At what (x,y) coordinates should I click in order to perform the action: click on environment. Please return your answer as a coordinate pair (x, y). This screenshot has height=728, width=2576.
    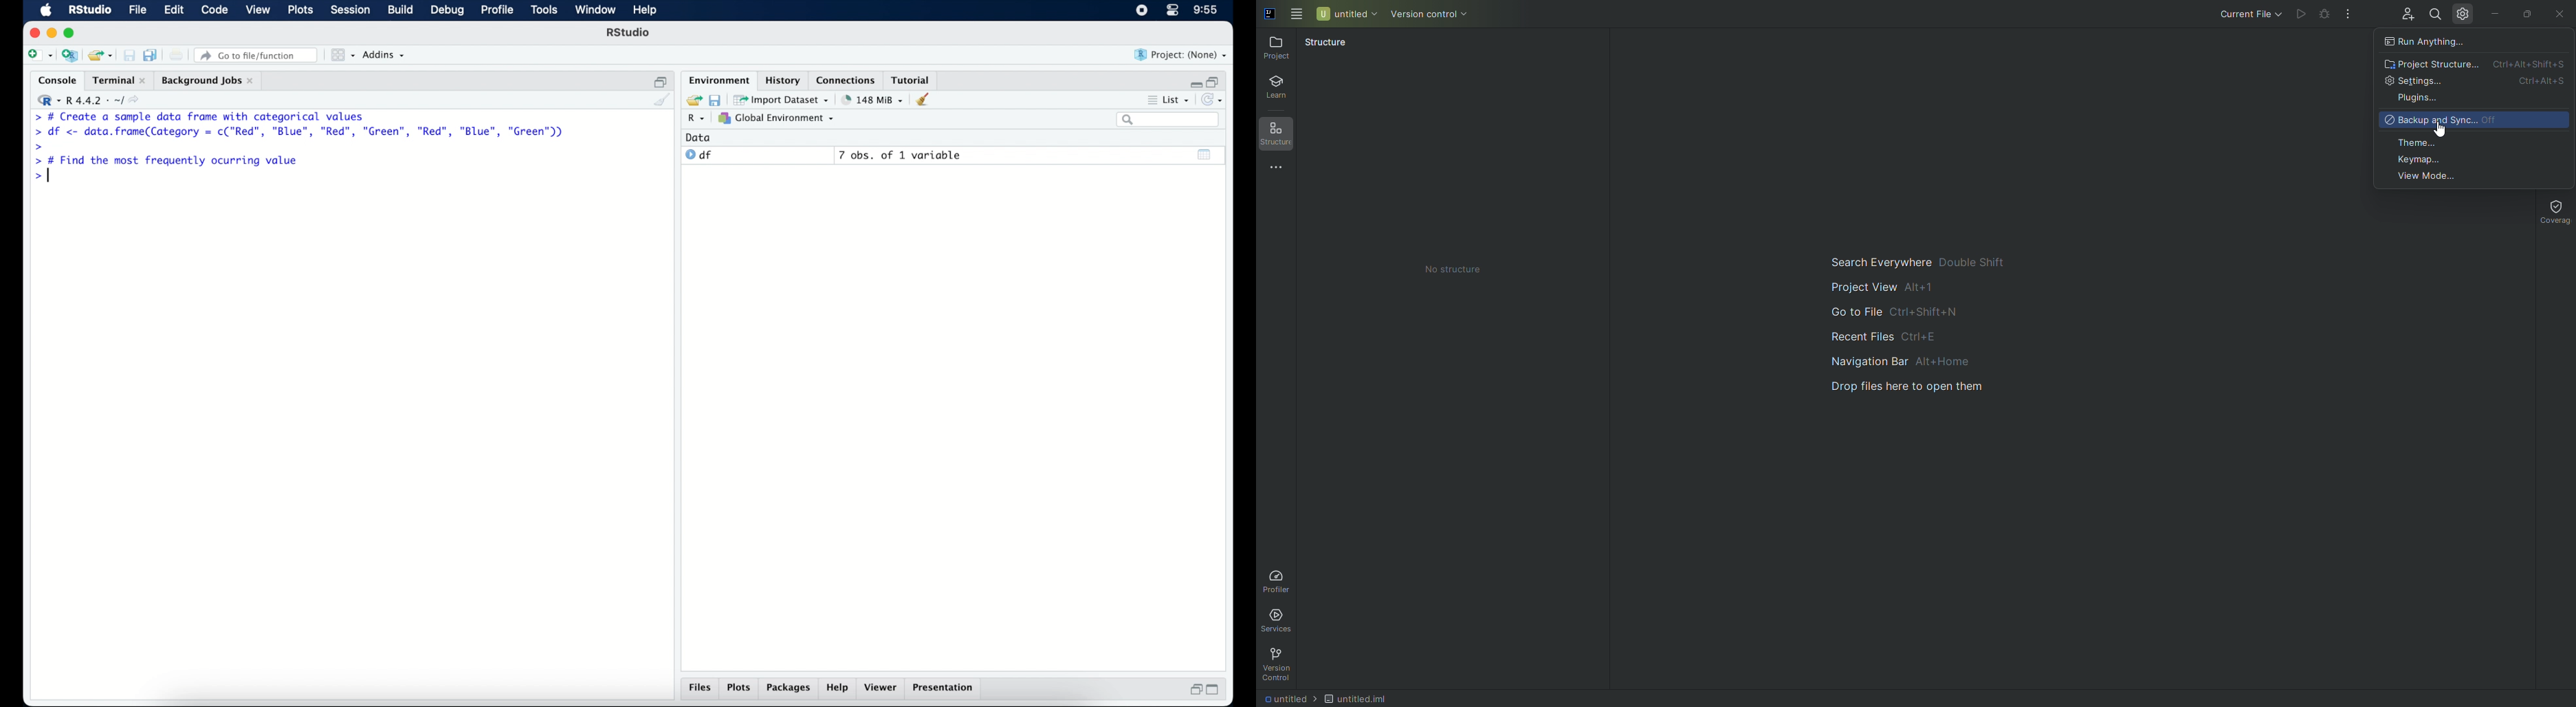
    Looking at the image, I should click on (719, 79).